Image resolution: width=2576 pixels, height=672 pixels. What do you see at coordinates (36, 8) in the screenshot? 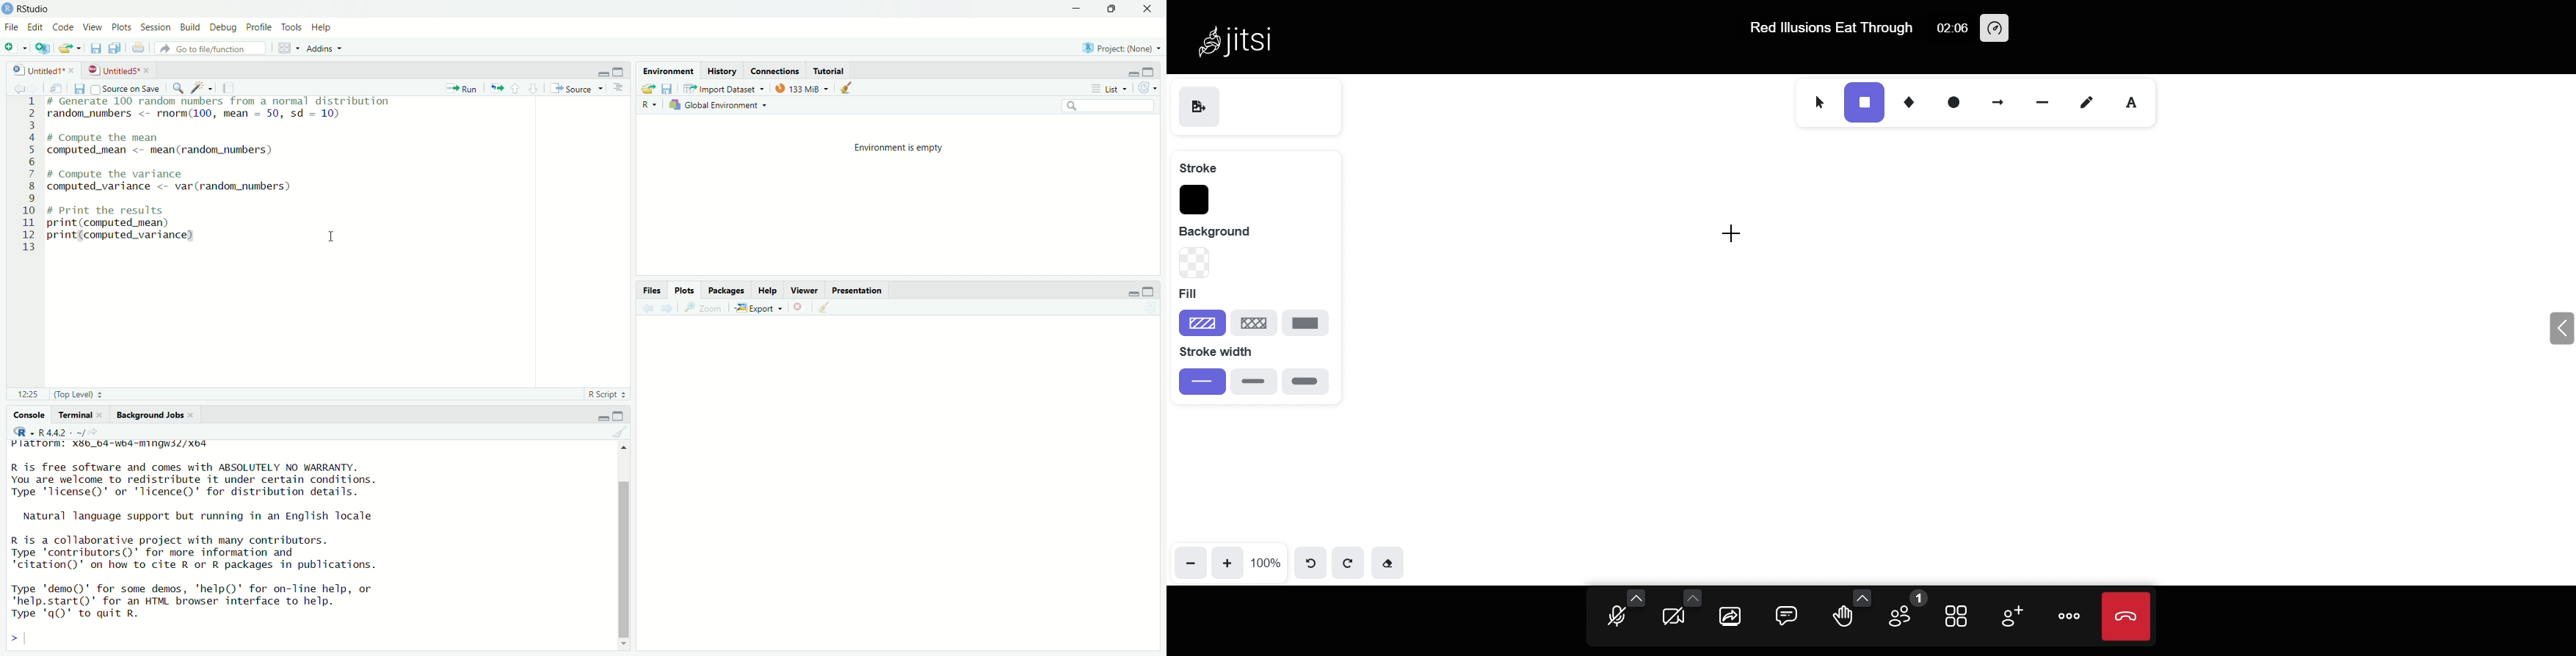
I see `RStudio` at bounding box center [36, 8].